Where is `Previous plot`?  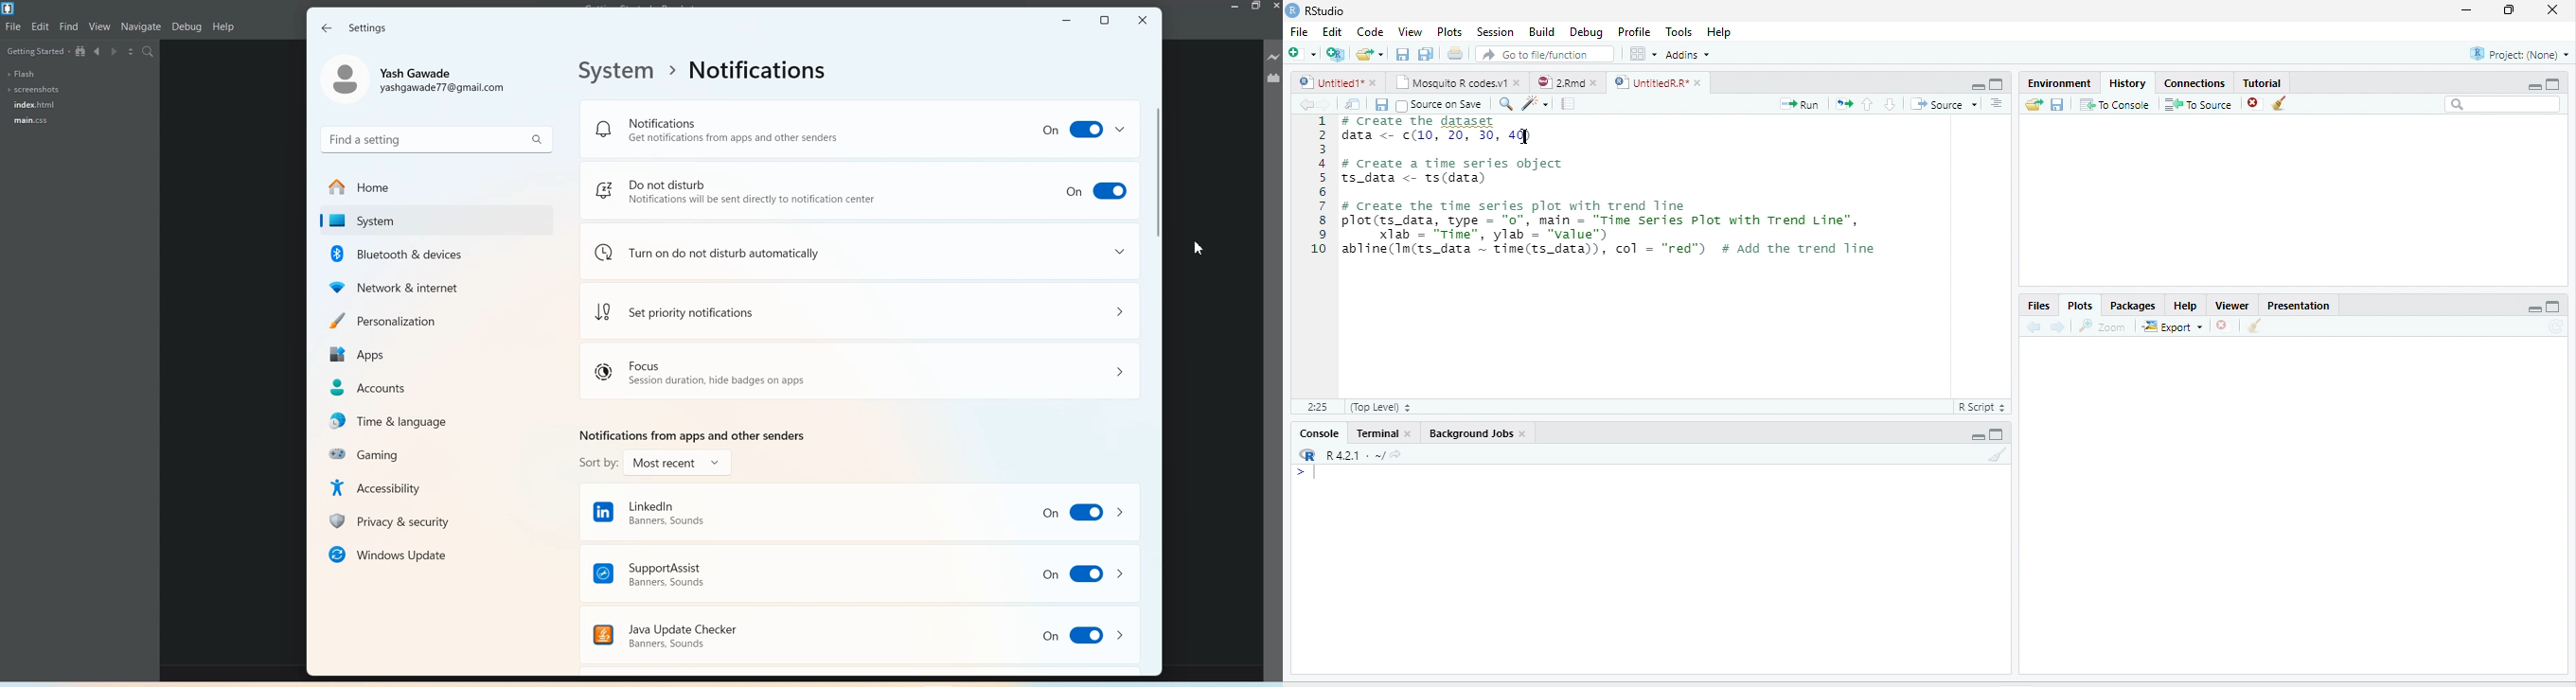 Previous plot is located at coordinates (2034, 326).